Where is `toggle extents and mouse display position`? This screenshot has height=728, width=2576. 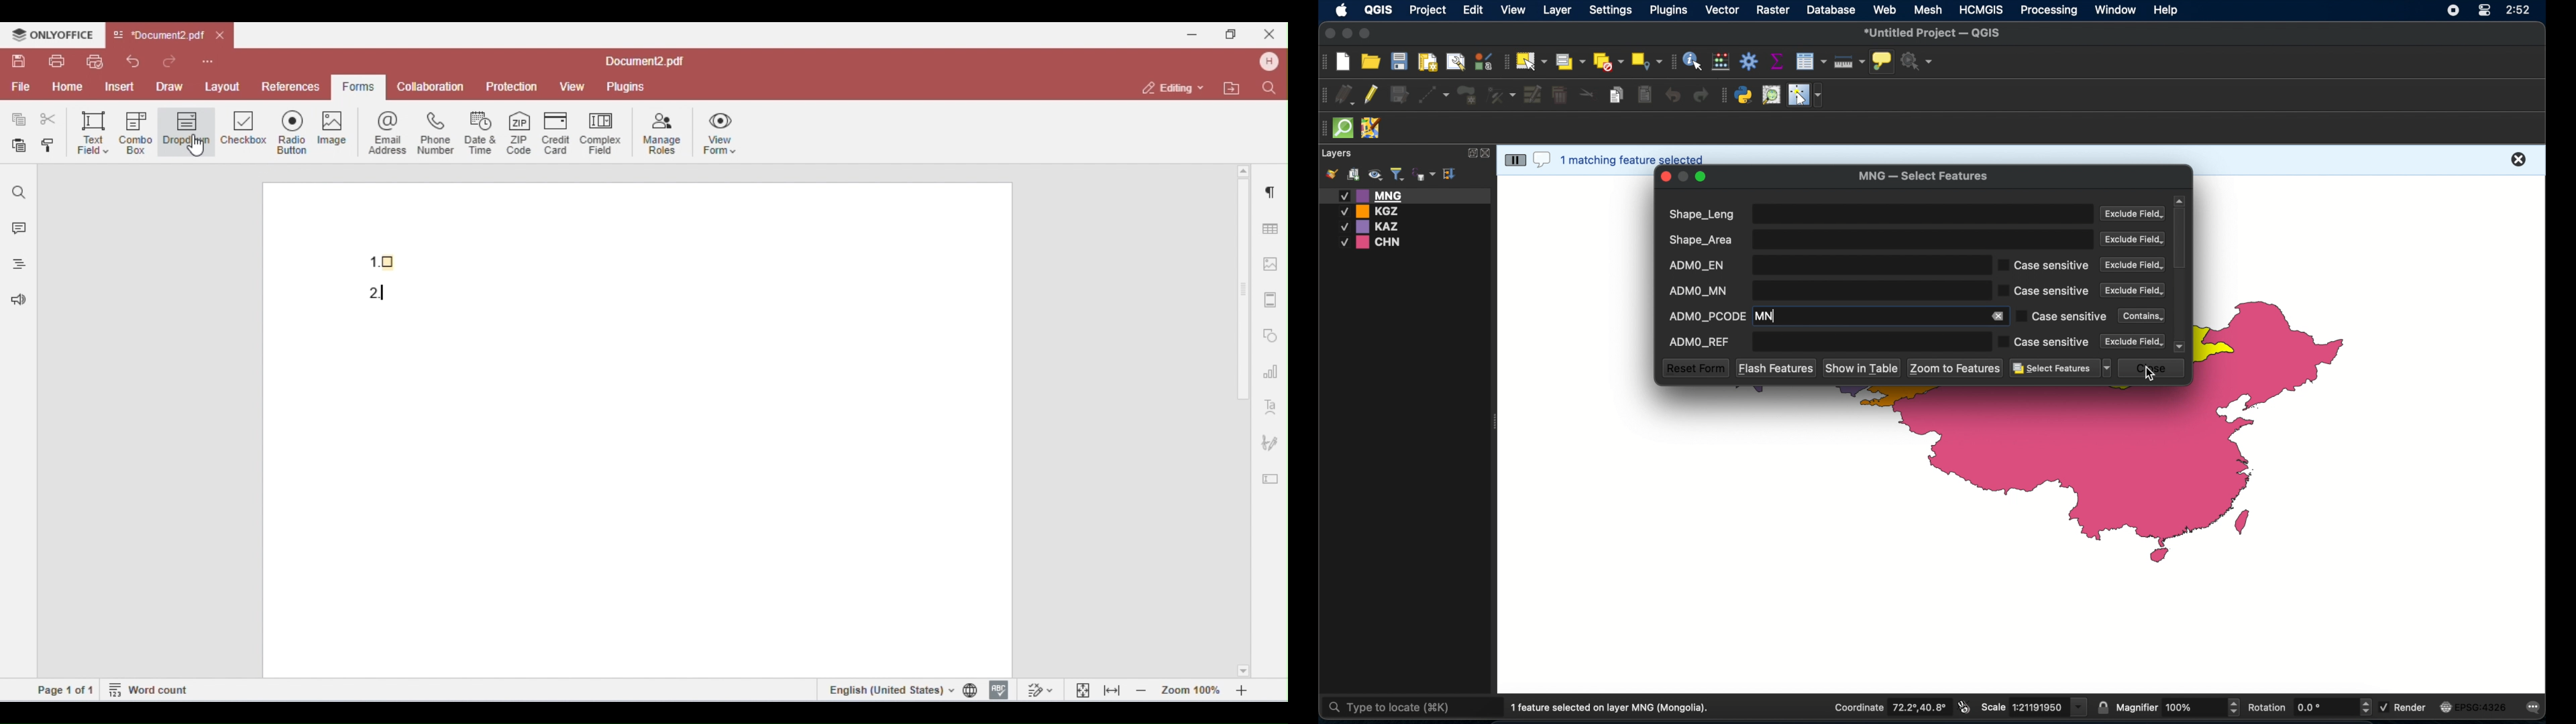
toggle extents and mouse display position is located at coordinates (1966, 707).